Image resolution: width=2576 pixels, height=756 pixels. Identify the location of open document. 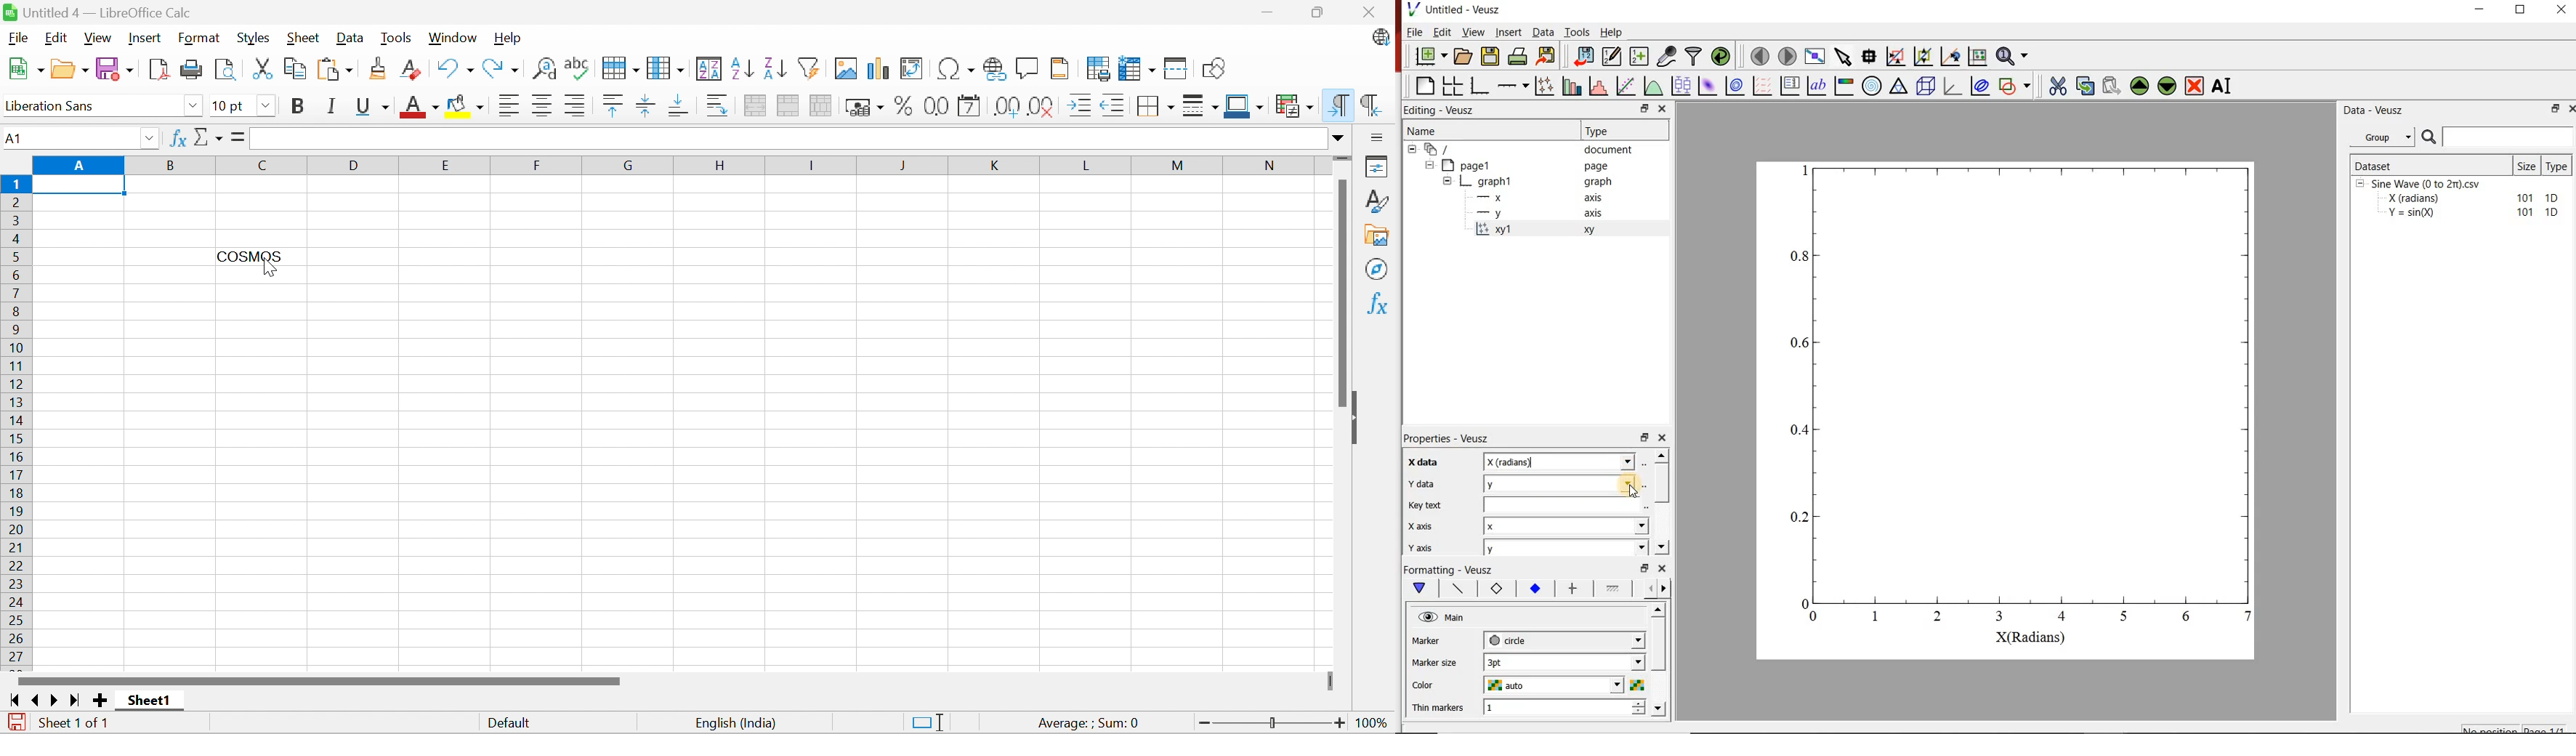
(1463, 56).